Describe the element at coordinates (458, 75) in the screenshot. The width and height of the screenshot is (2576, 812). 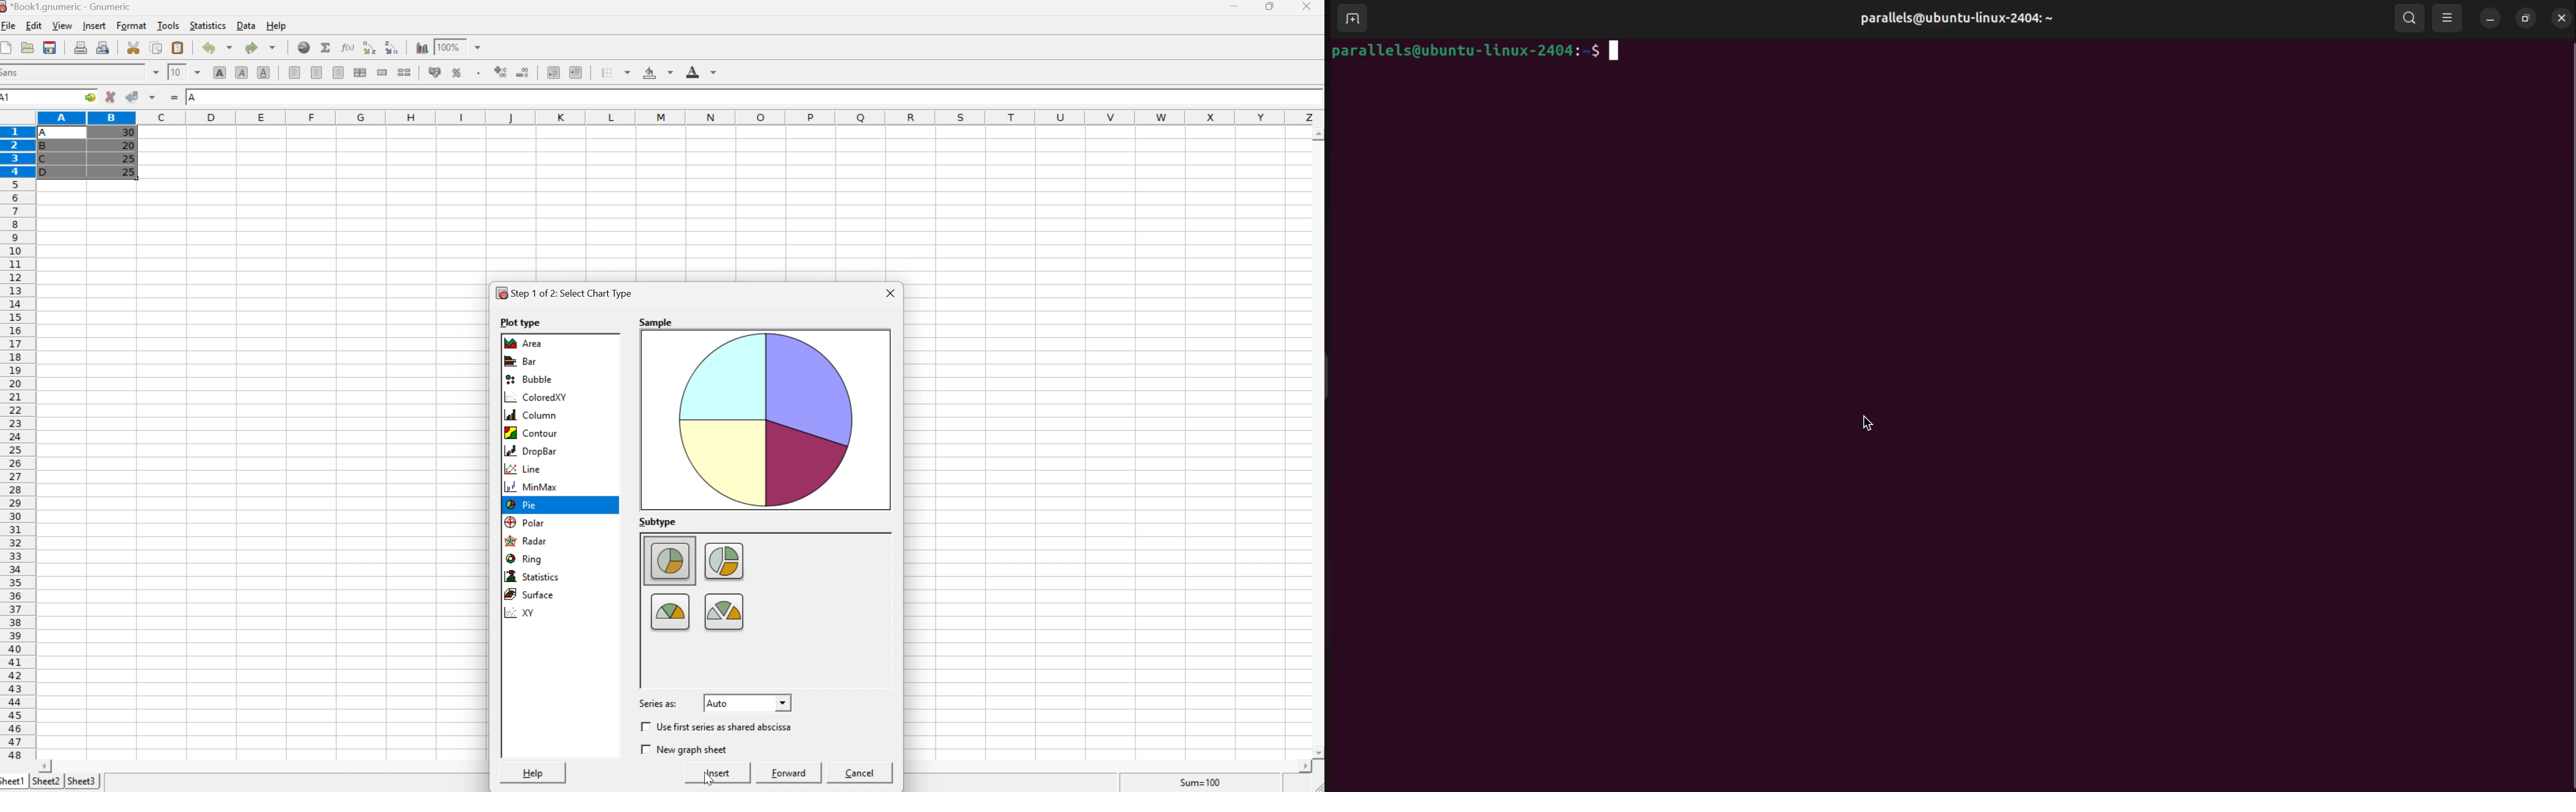
I see `Format selection as percentage` at that location.